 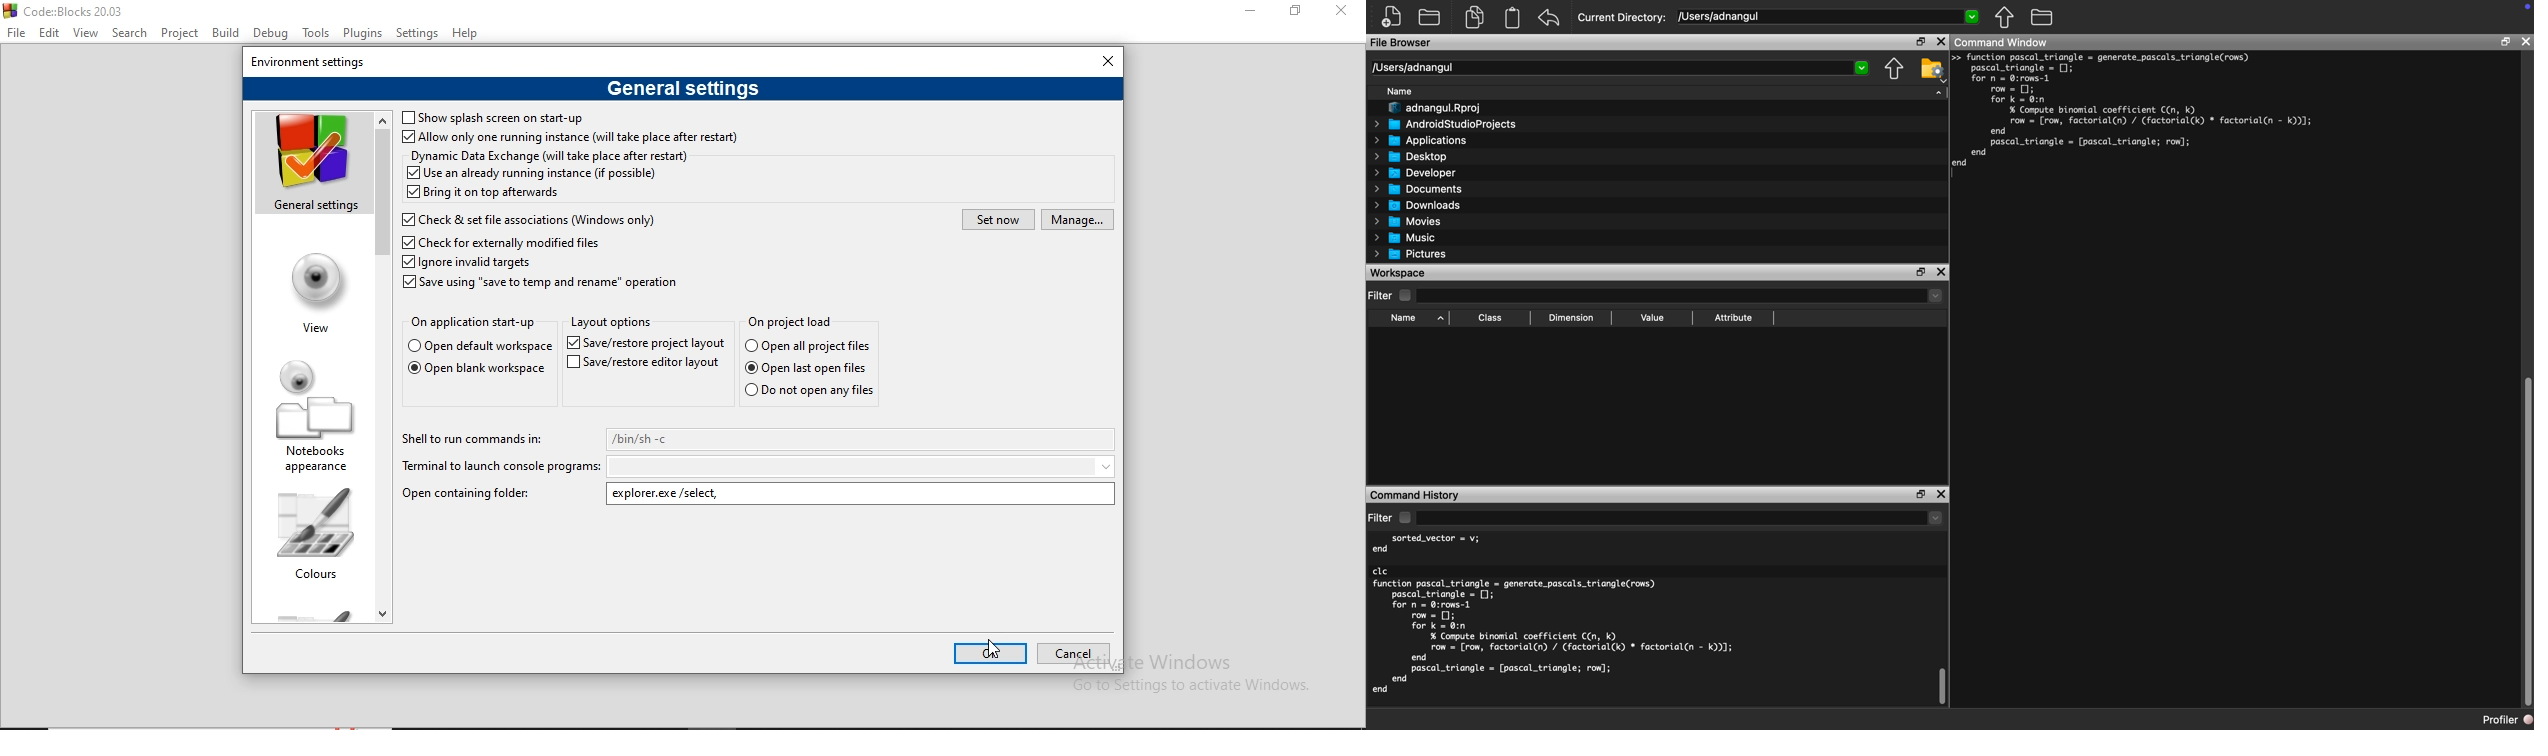 I want to click on Bring it on top afterwards, so click(x=484, y=194).